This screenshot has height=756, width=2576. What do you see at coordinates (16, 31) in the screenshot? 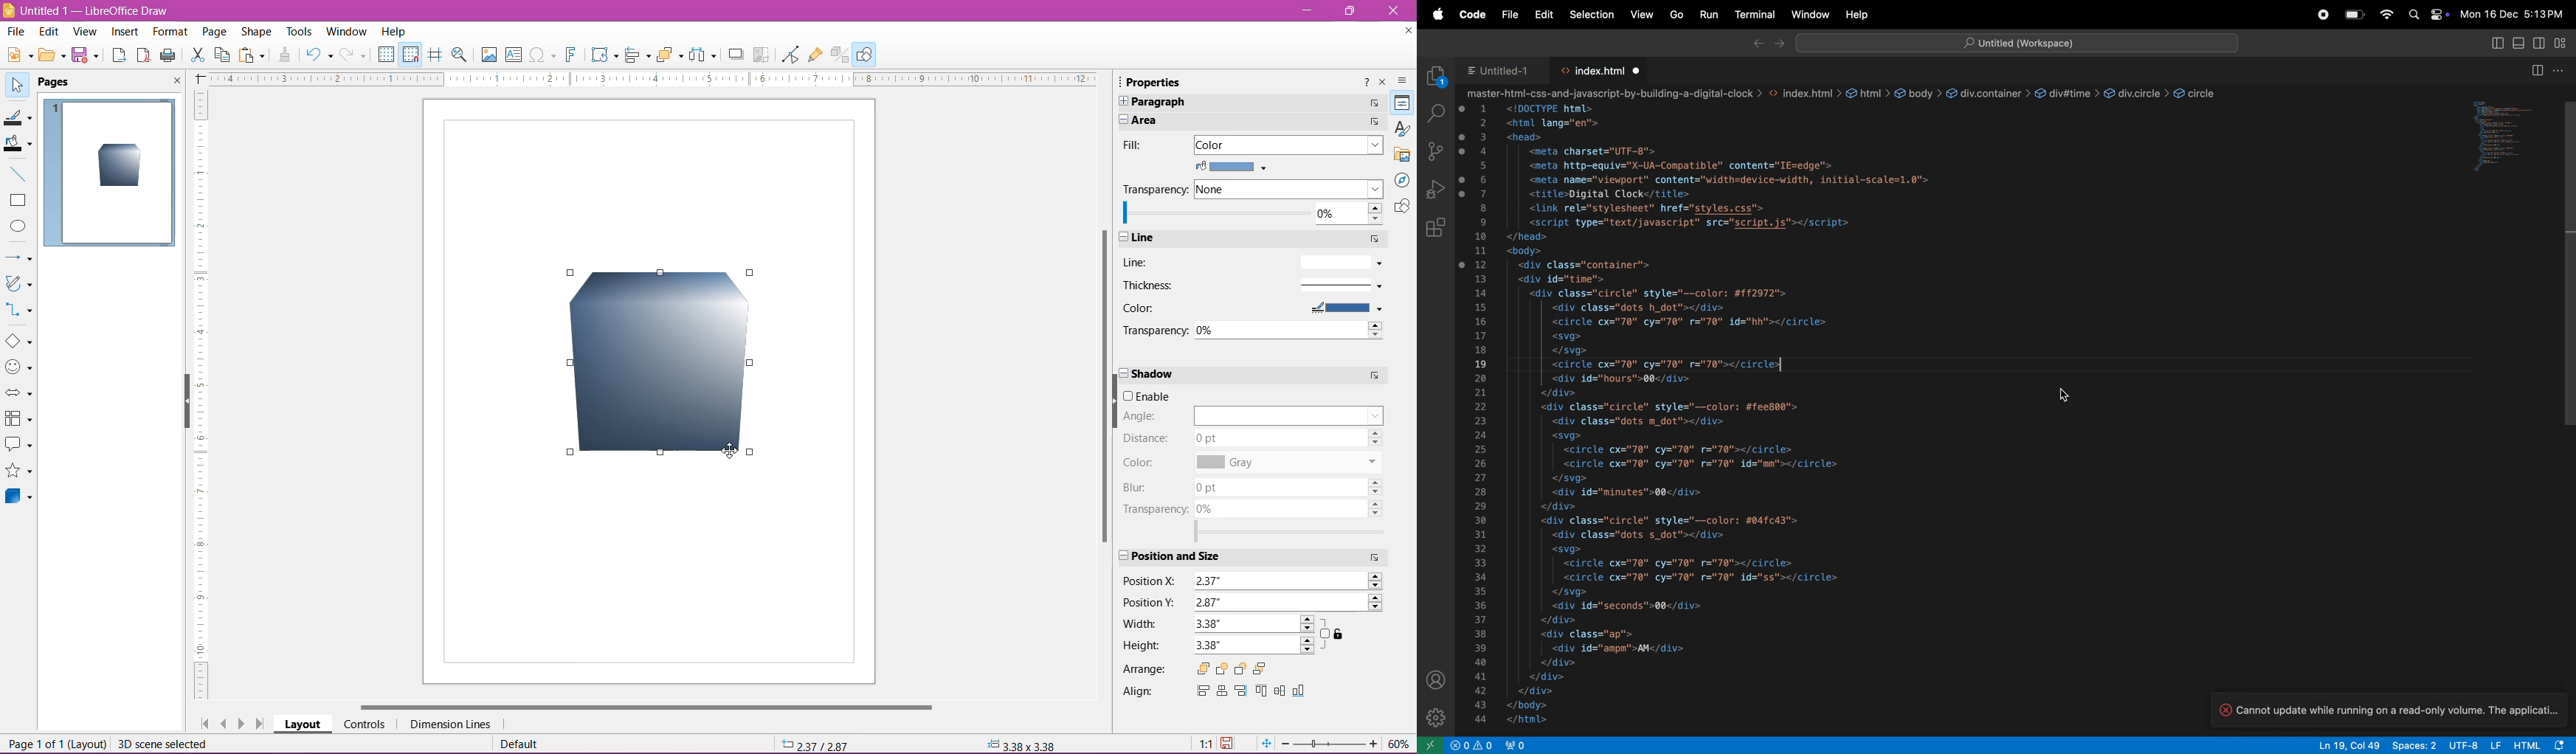
I see `File` at bounding box center [16, 31].